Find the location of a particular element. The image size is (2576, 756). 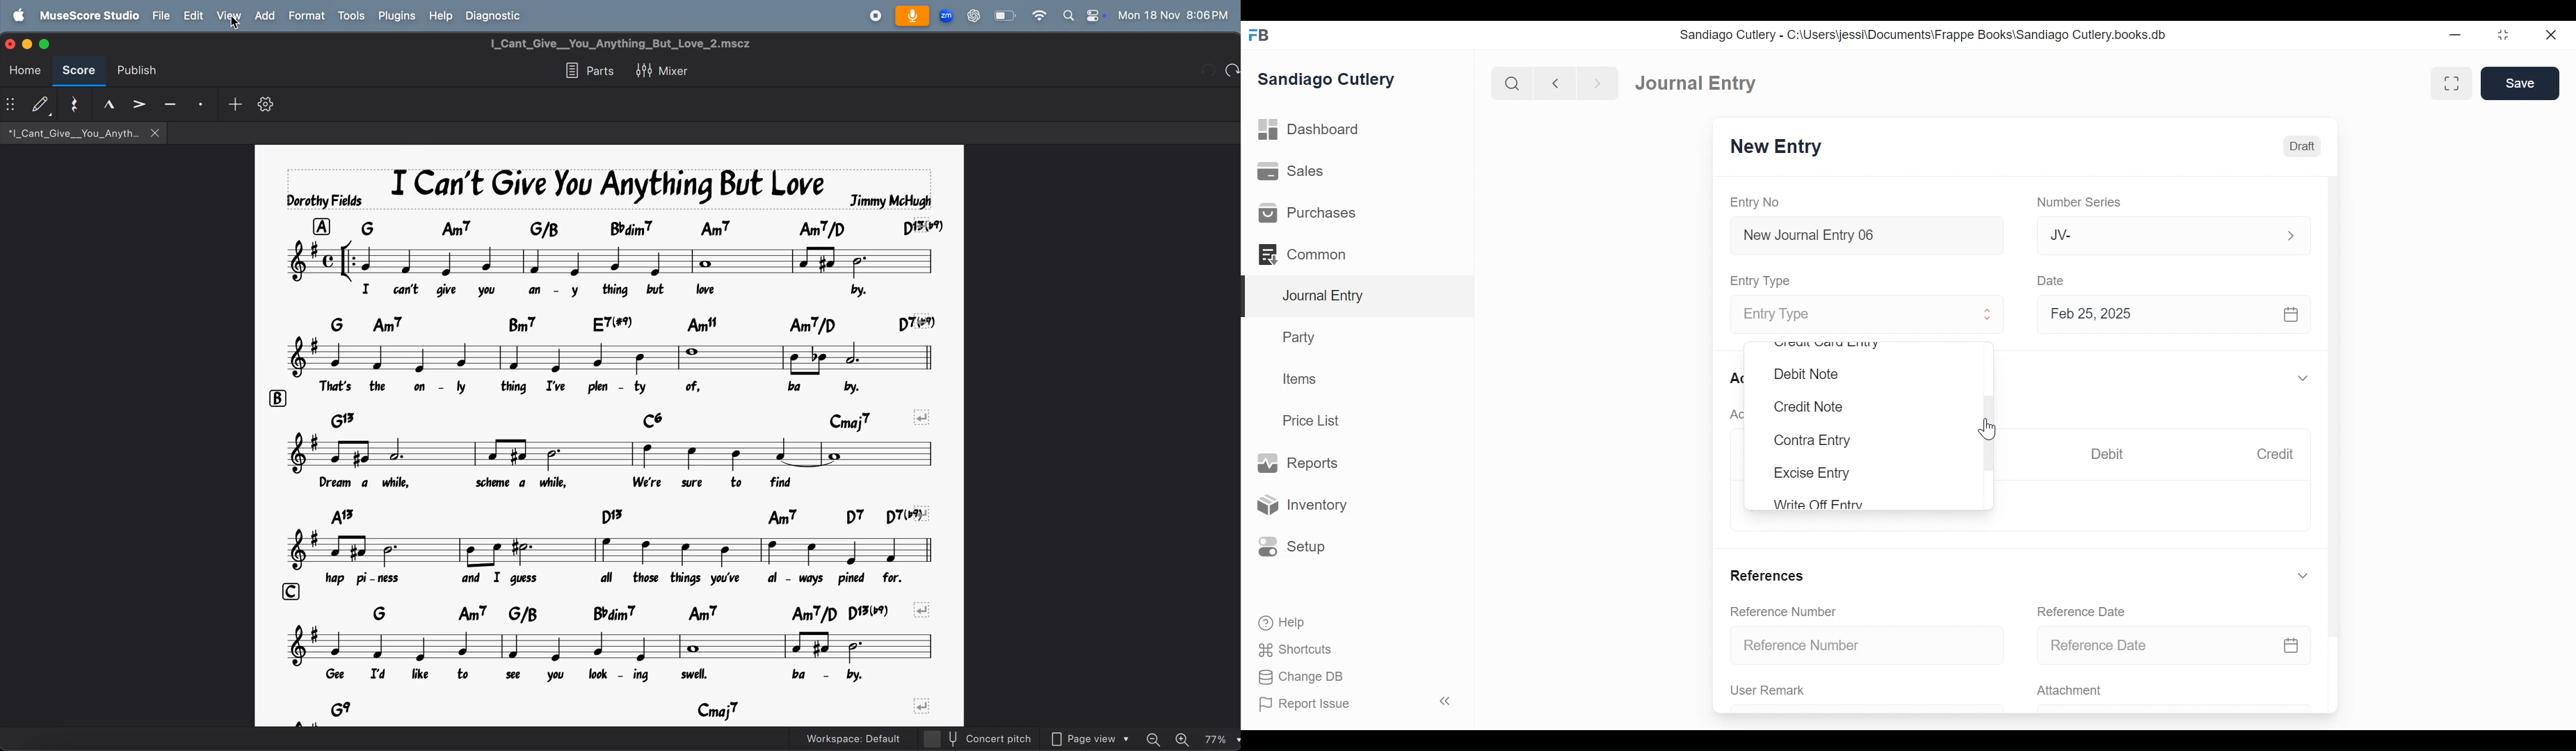

Dashboard is located at coordinates (1310, 130).